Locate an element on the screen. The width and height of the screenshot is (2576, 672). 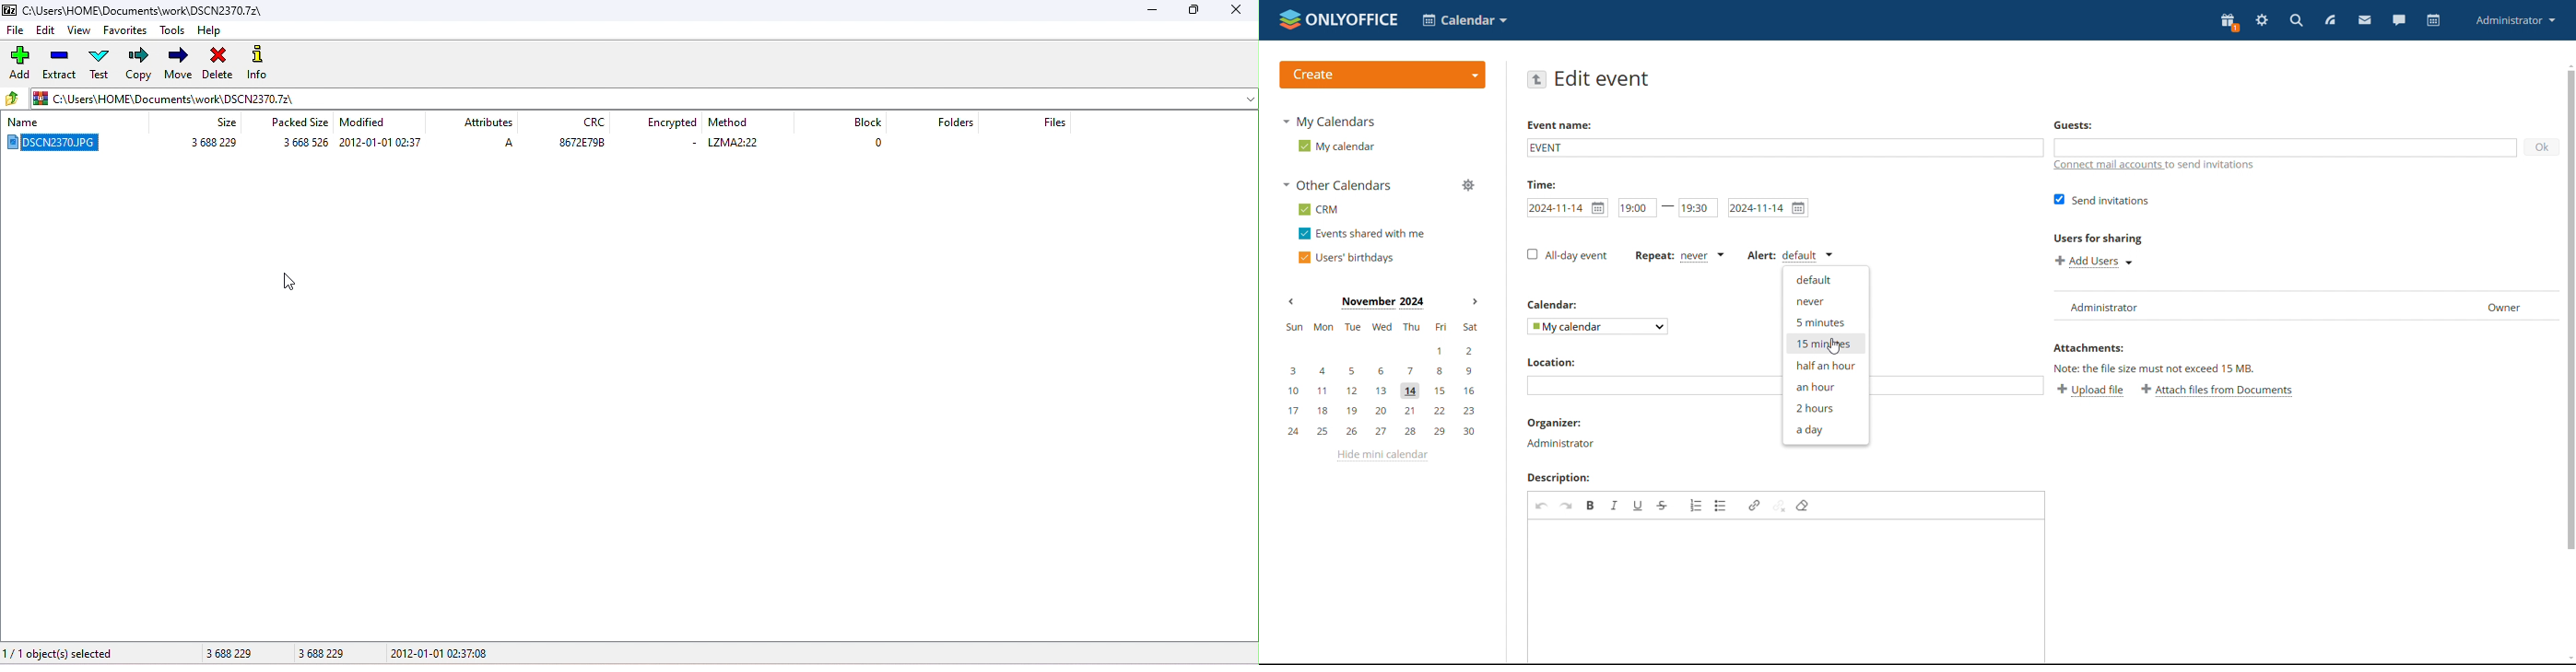
title: is located at coordinates (1546, 184).